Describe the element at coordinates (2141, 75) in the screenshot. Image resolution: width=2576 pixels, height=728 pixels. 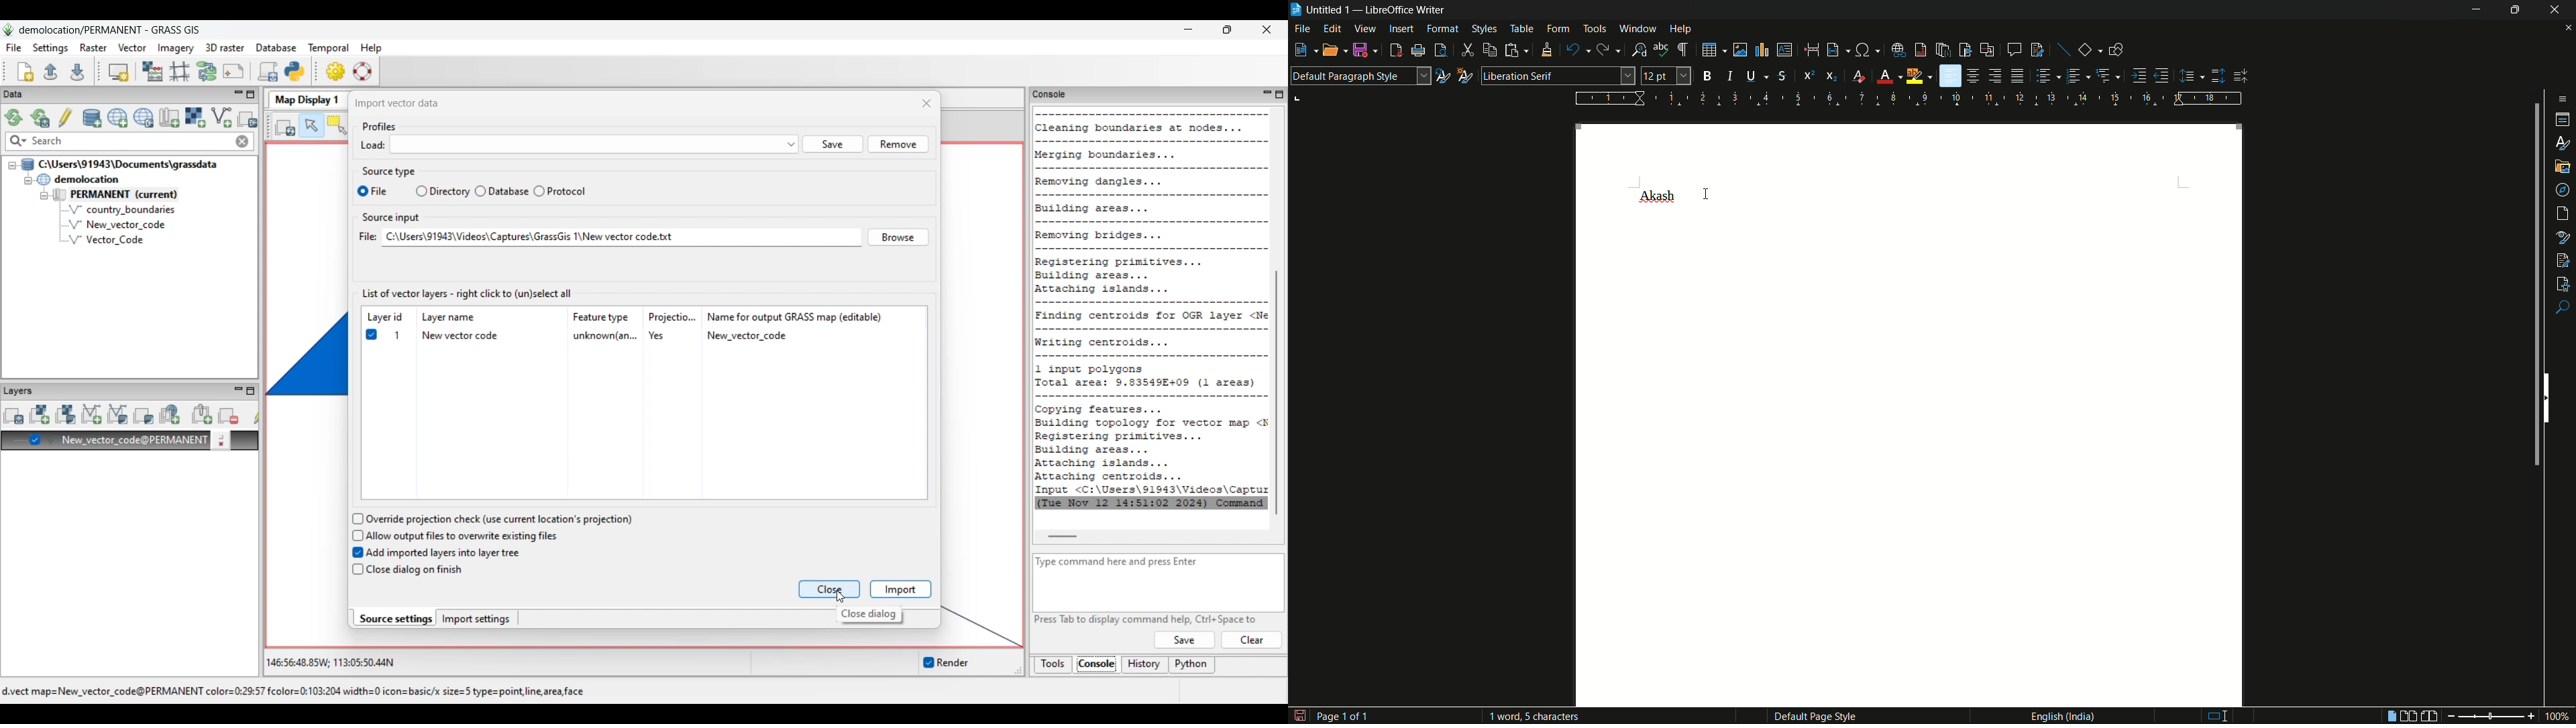
I see `increase indentation` at that location.